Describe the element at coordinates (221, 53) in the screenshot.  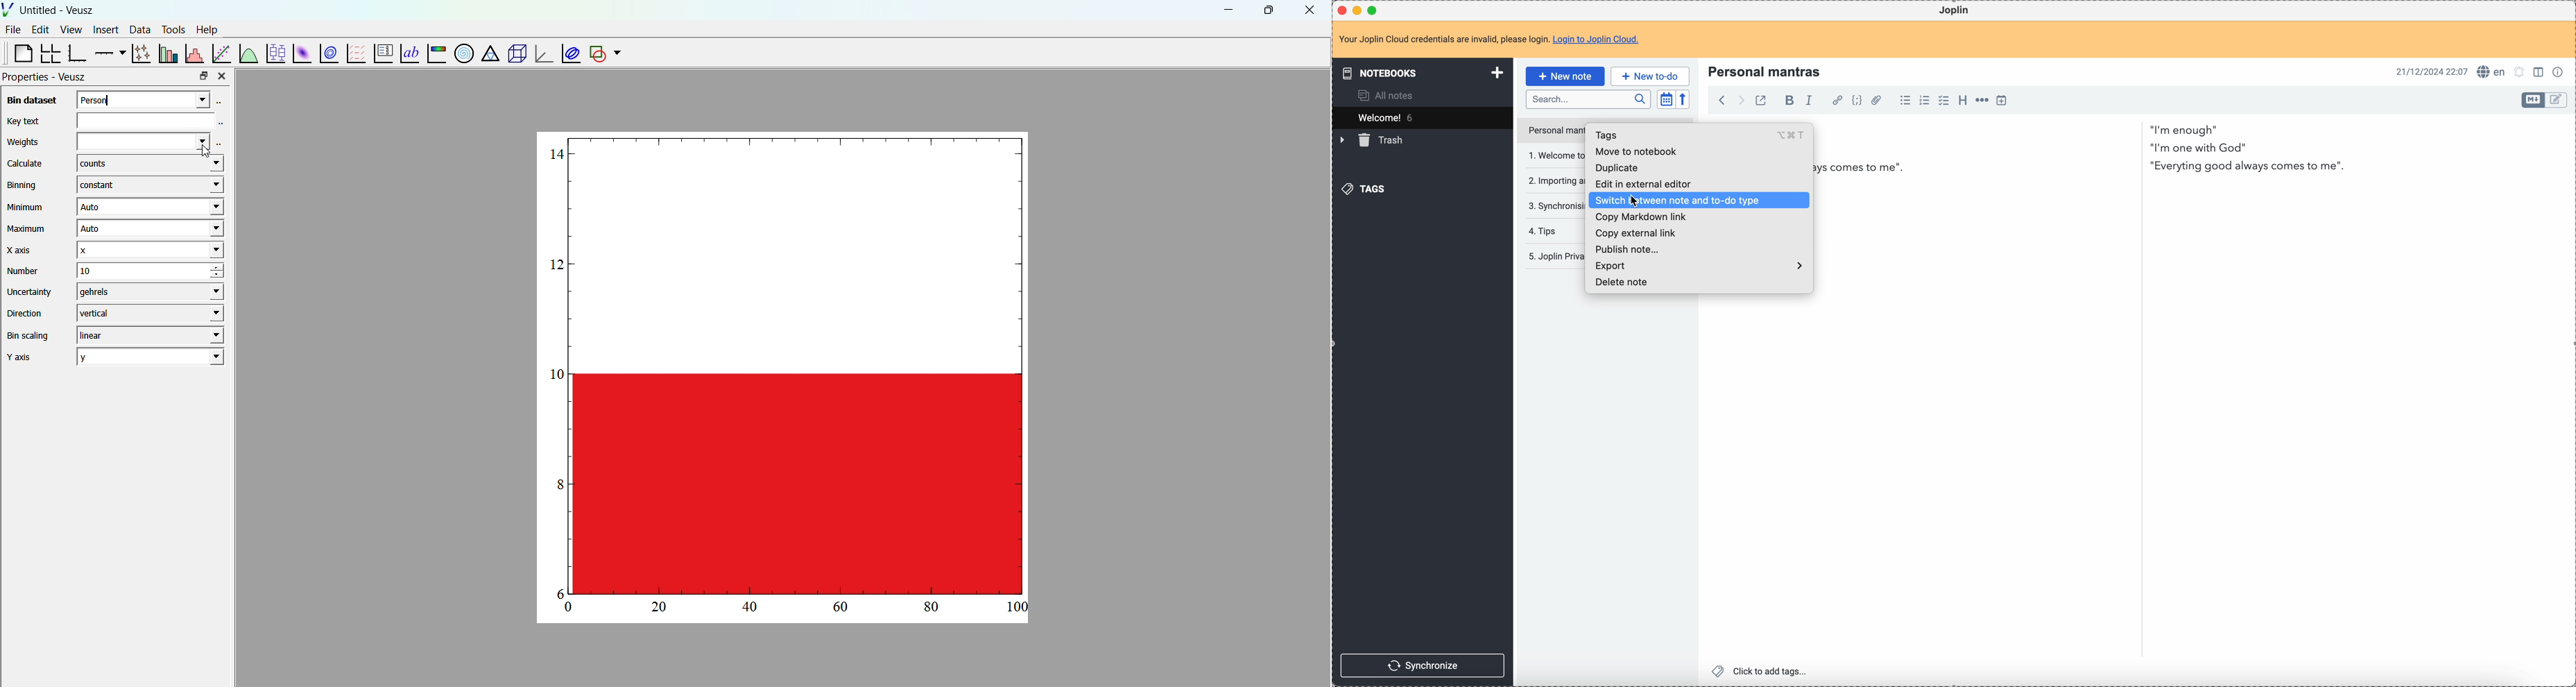
I see `fit a function to a date` at that location.